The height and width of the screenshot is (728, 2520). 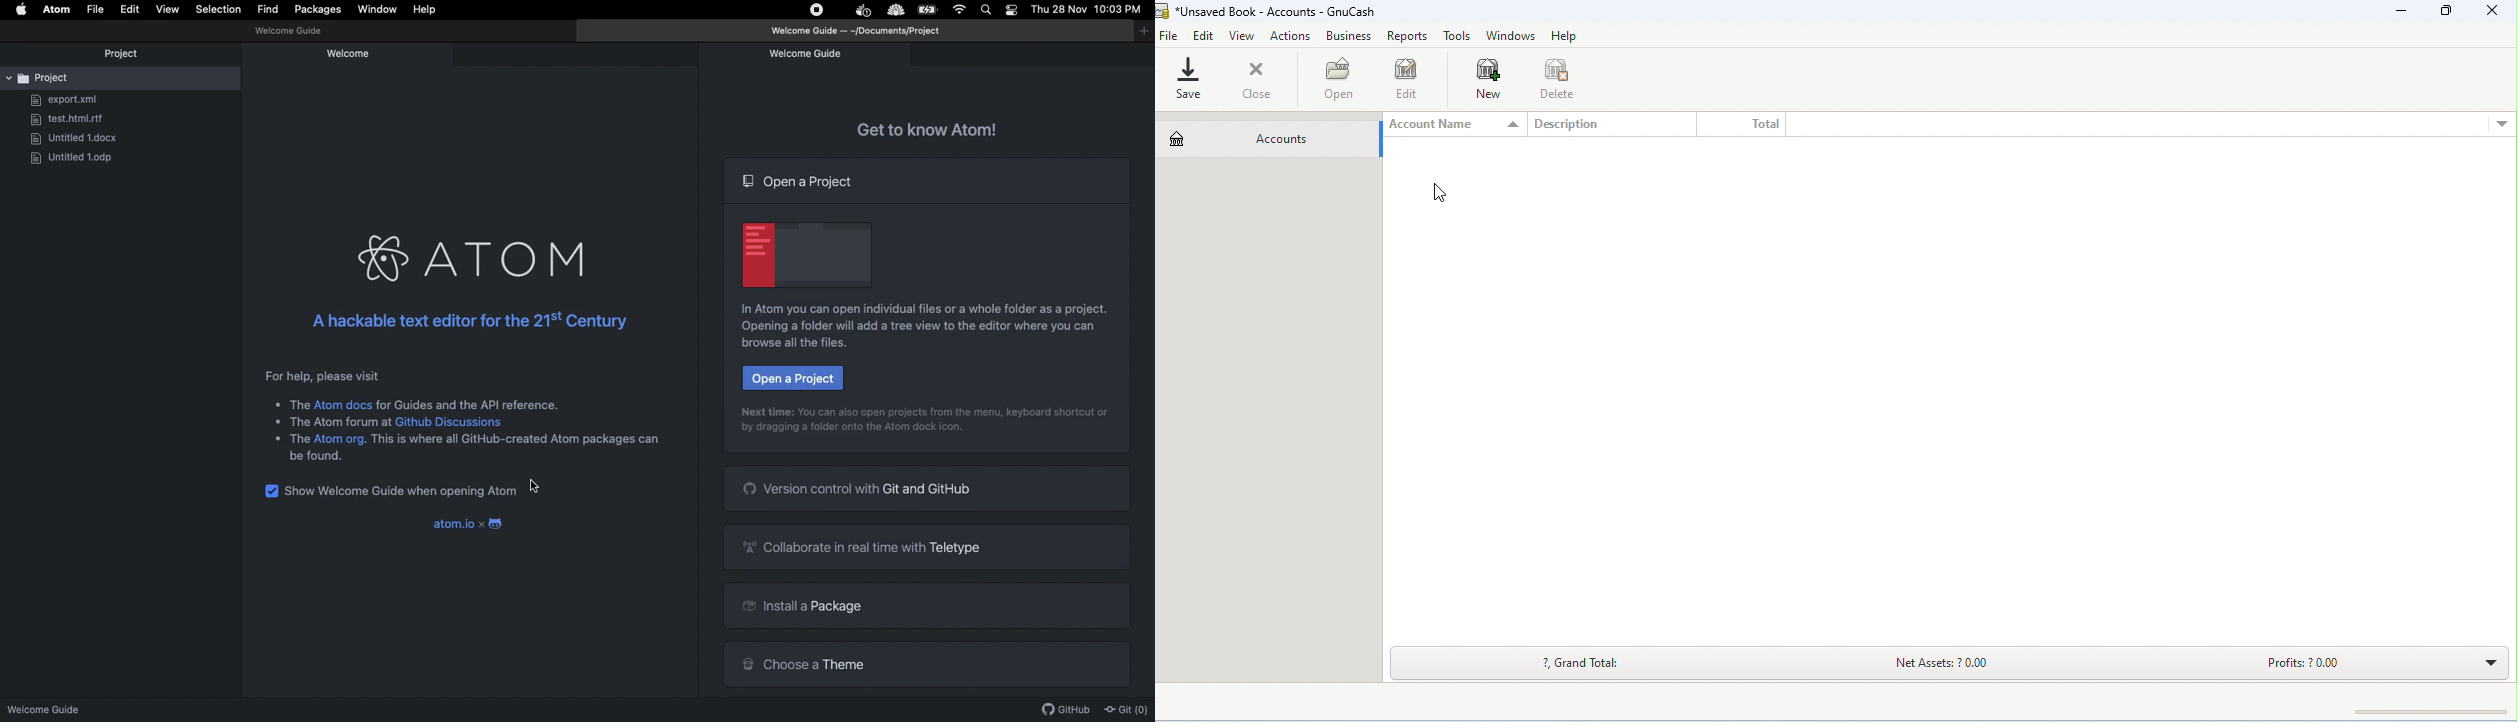 What do you see at coordinates (1441, 123) in the screenshot?
I see `account name` at bounding box center [1441, 123].